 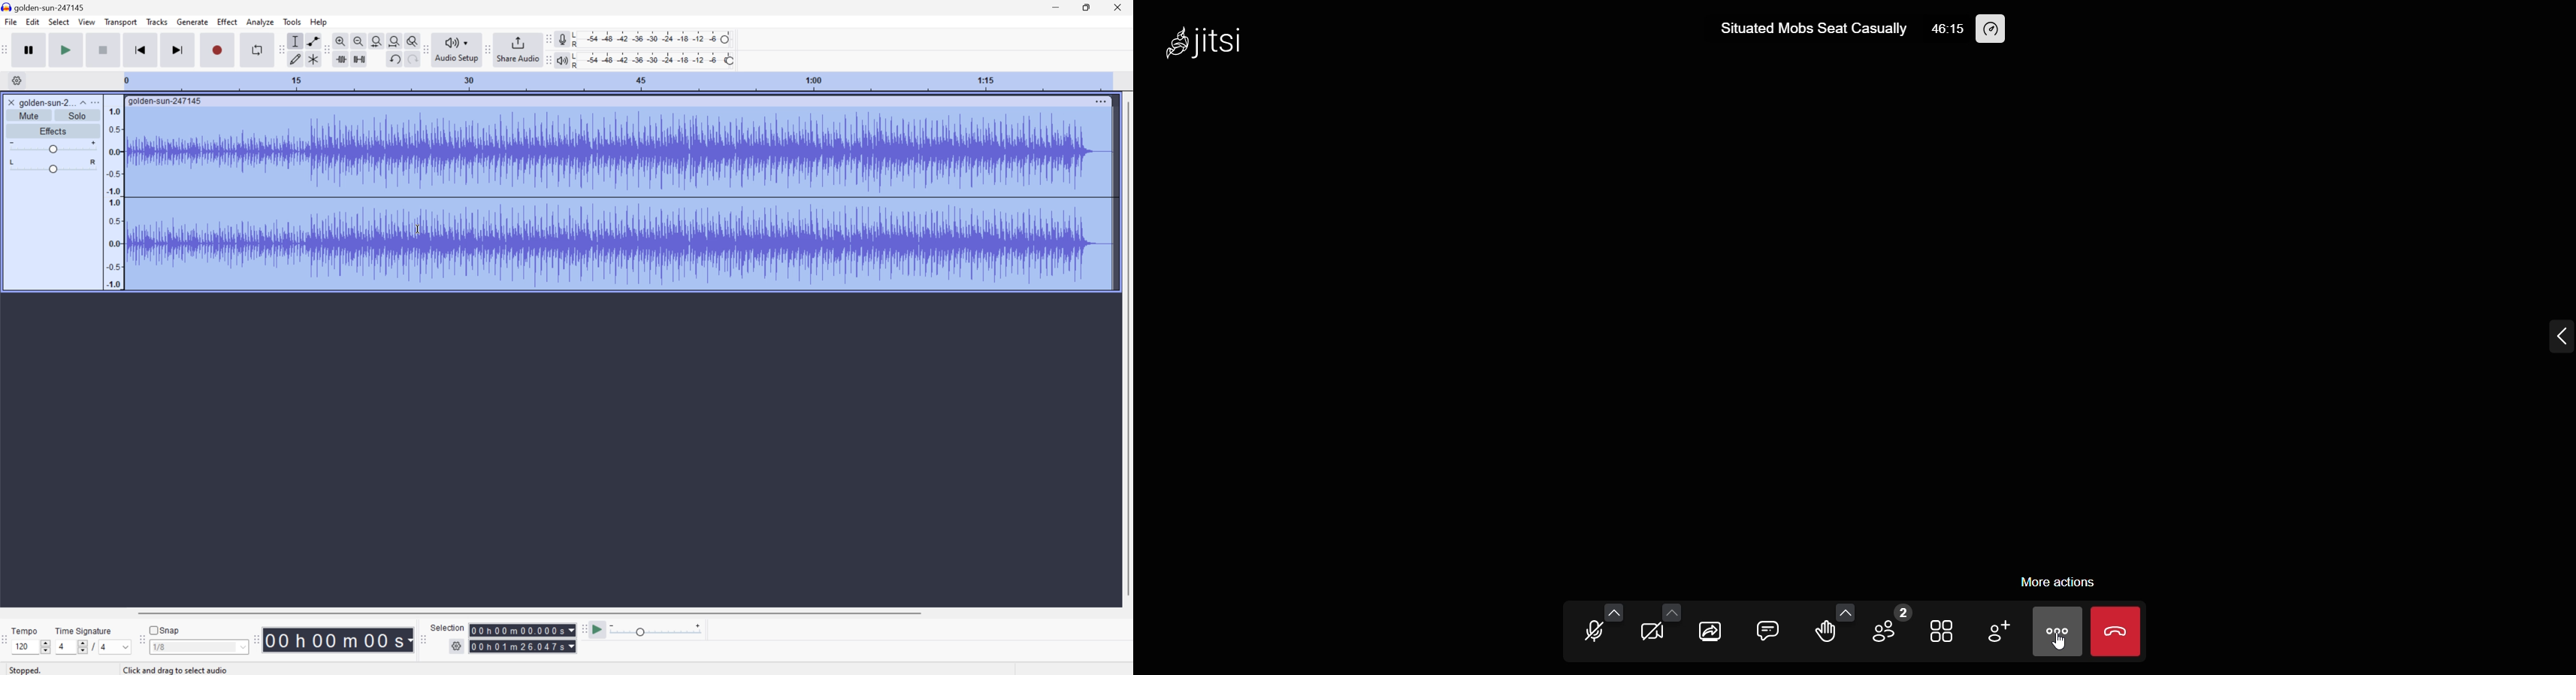 I want to click on Scale, so click(x=616, y=81).